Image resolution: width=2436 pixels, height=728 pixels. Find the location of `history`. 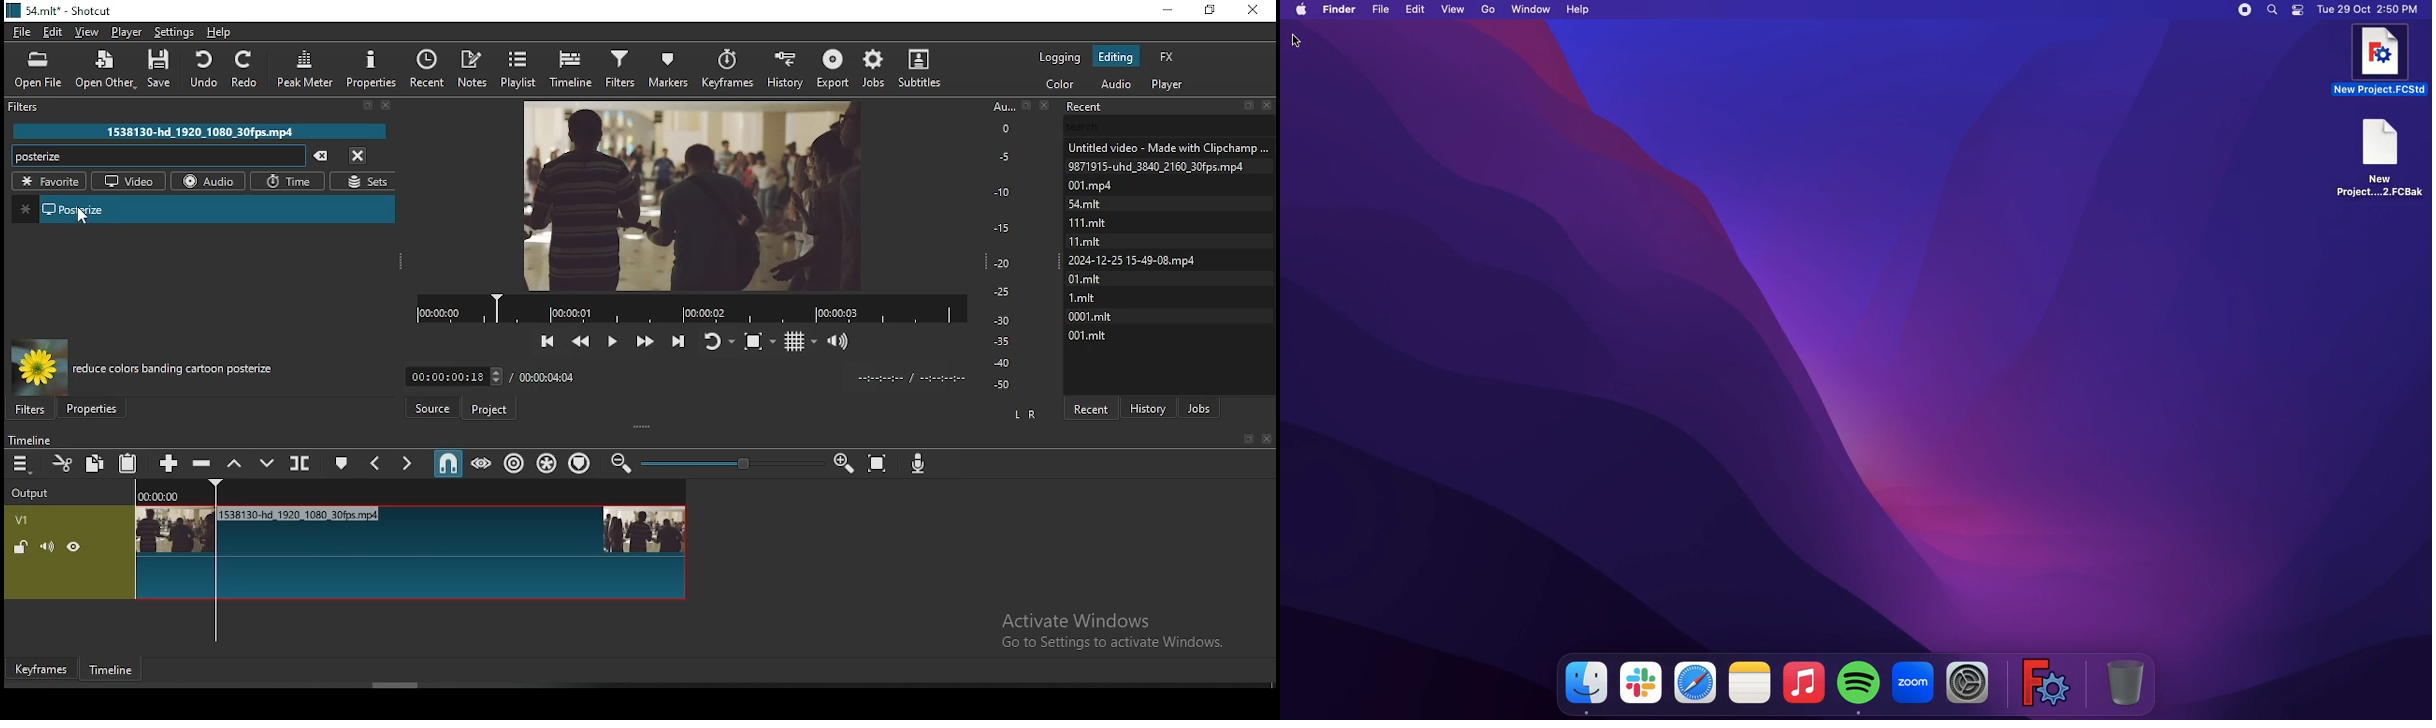

history is located at coordinates (1155, 408).